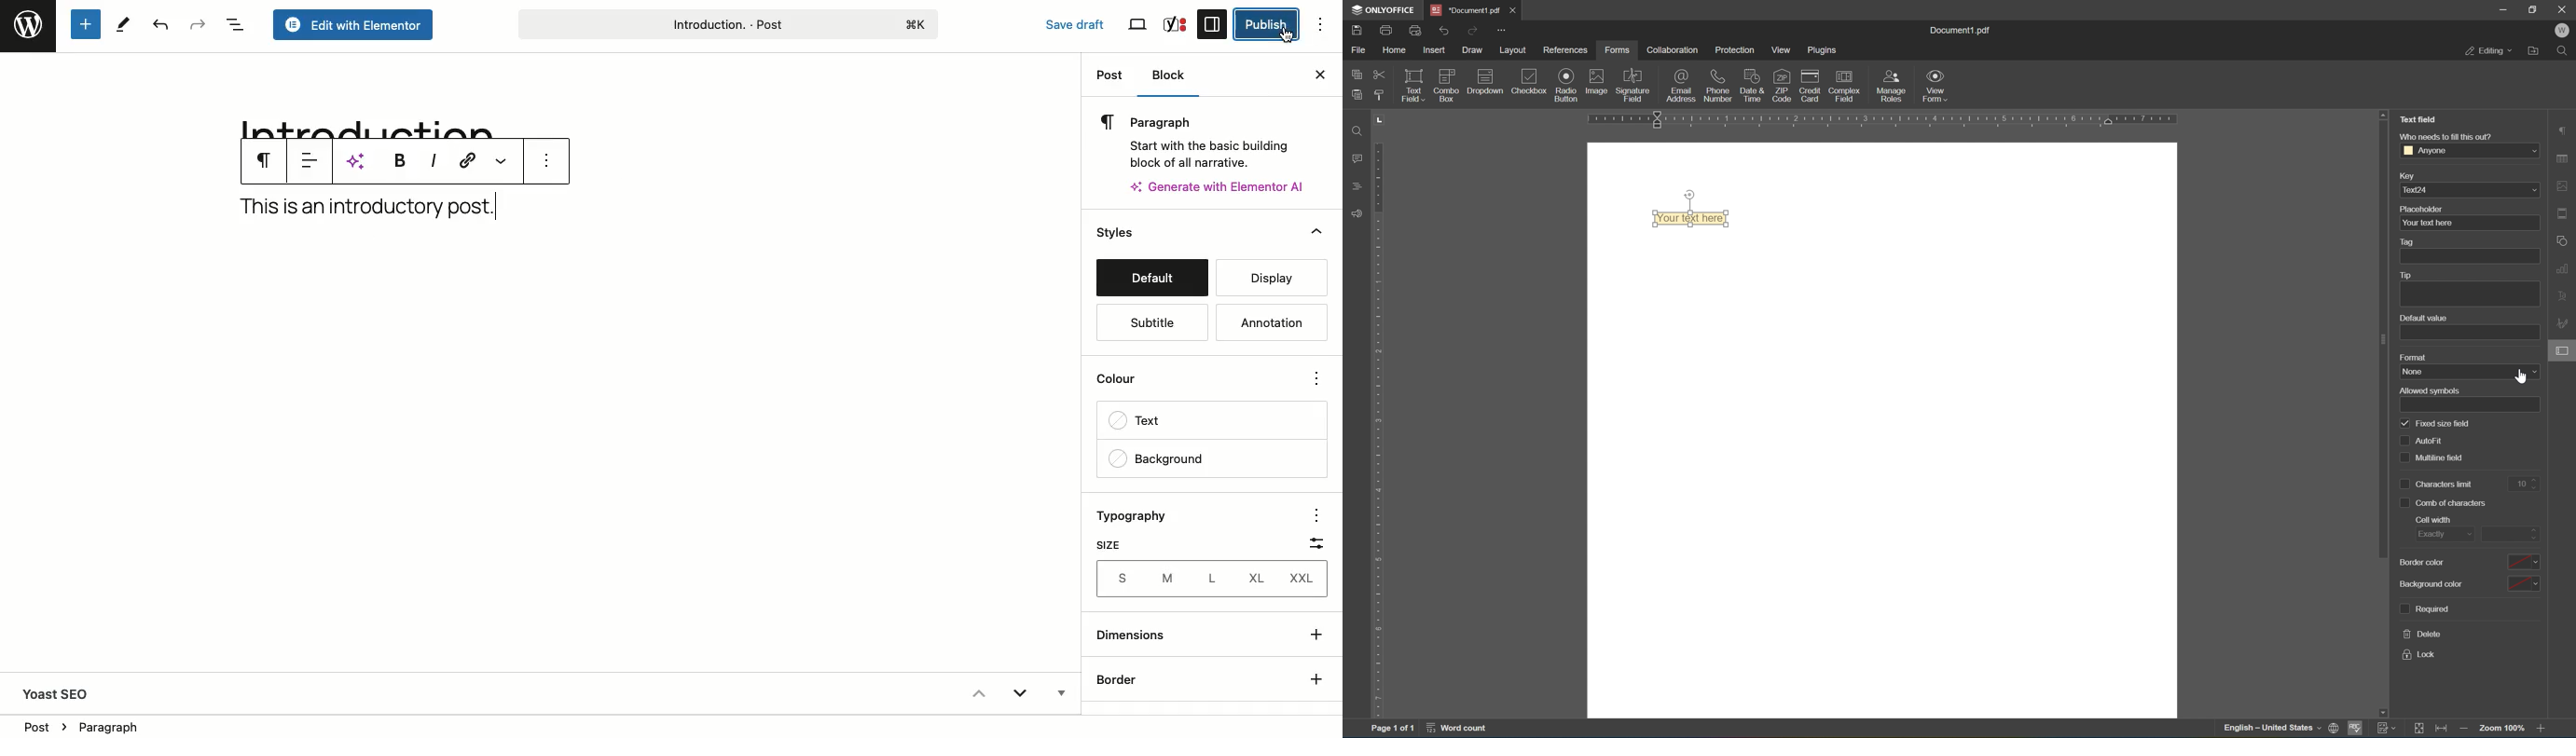  What do you see at coordinates (2419, 728) in the screenshot?
I see `fit to page` at bounding box center [2419, 728].